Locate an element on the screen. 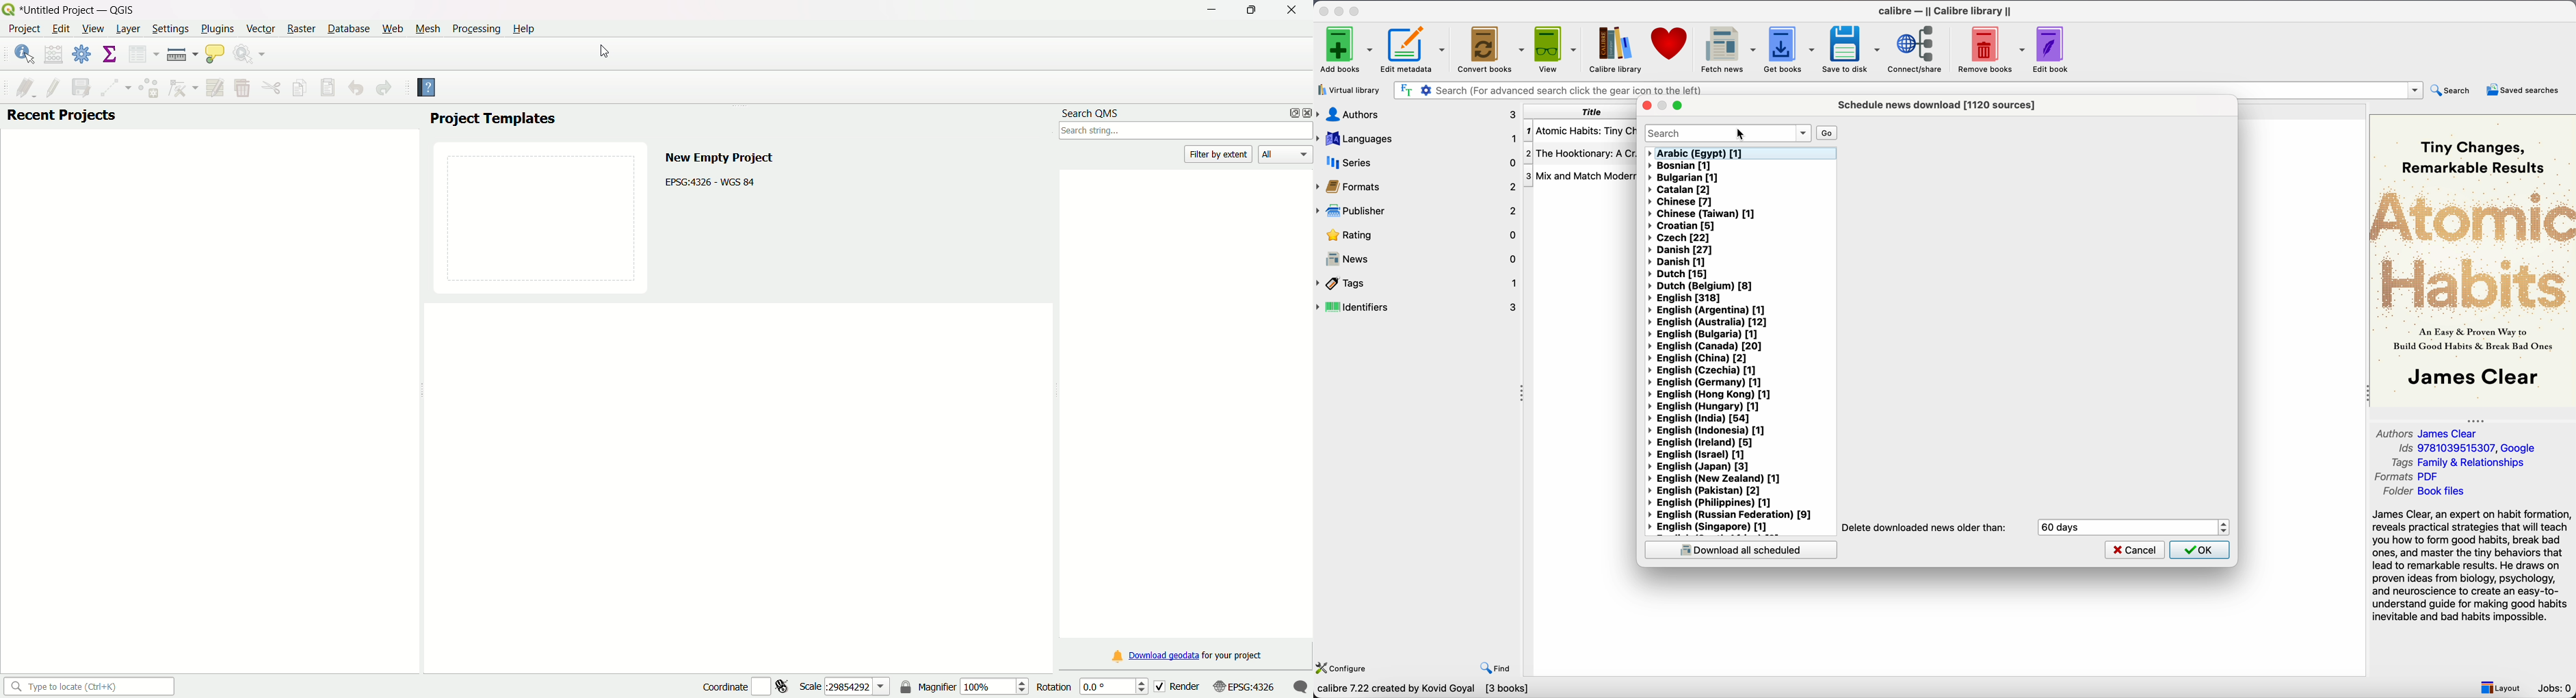 The width and height of the screenshot is (2576, 700). find is located at coordinates (1496, 669).